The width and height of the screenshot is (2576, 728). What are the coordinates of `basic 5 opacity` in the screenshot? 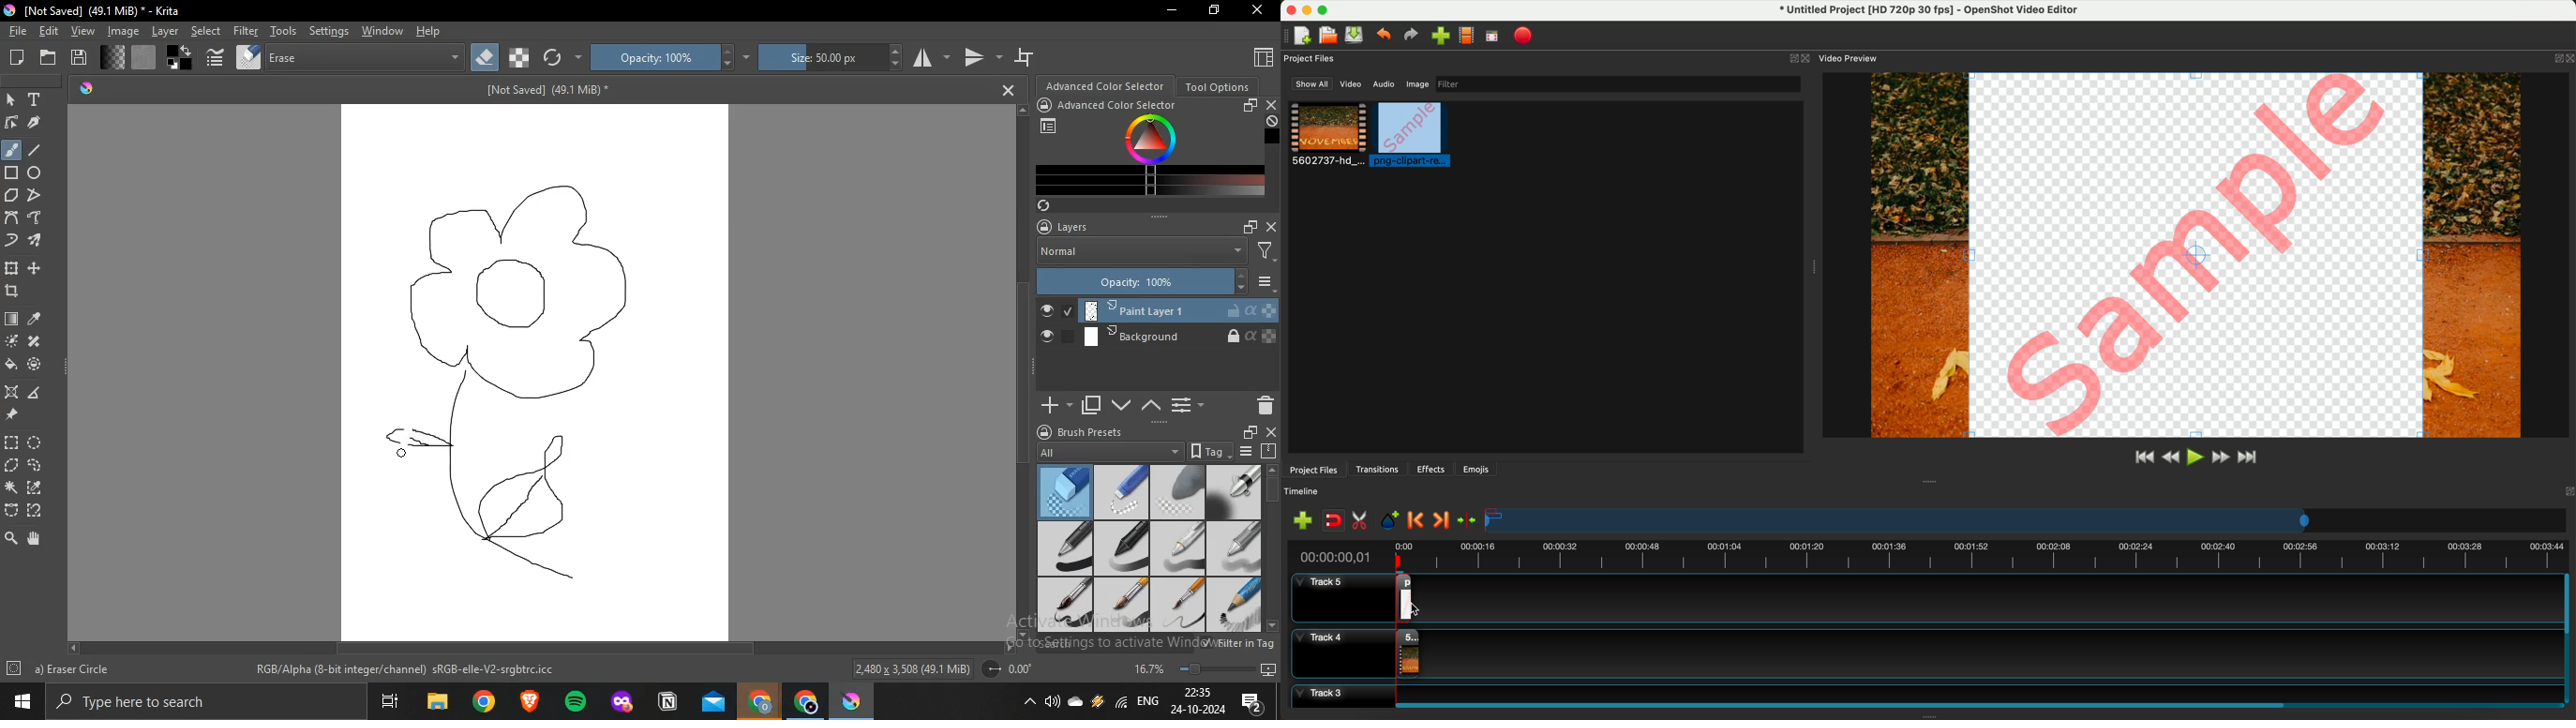 It's located at (1119, 606).